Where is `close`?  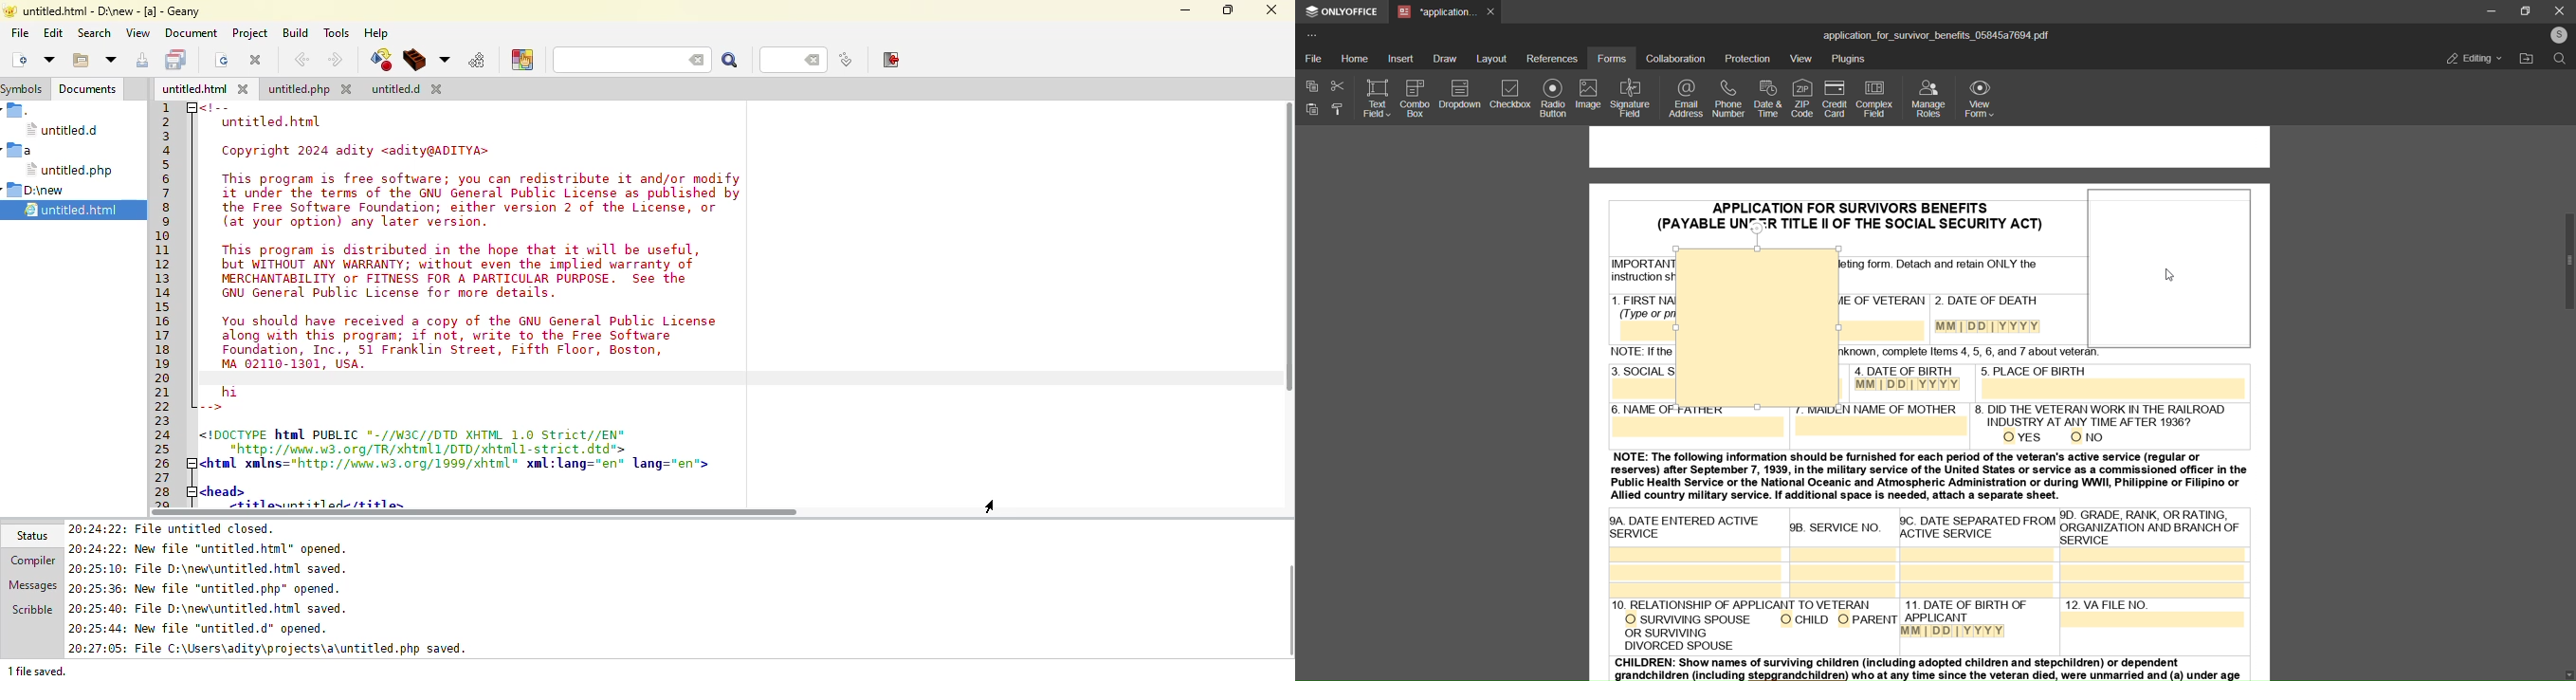 close is located at coordinates (2560, 10).